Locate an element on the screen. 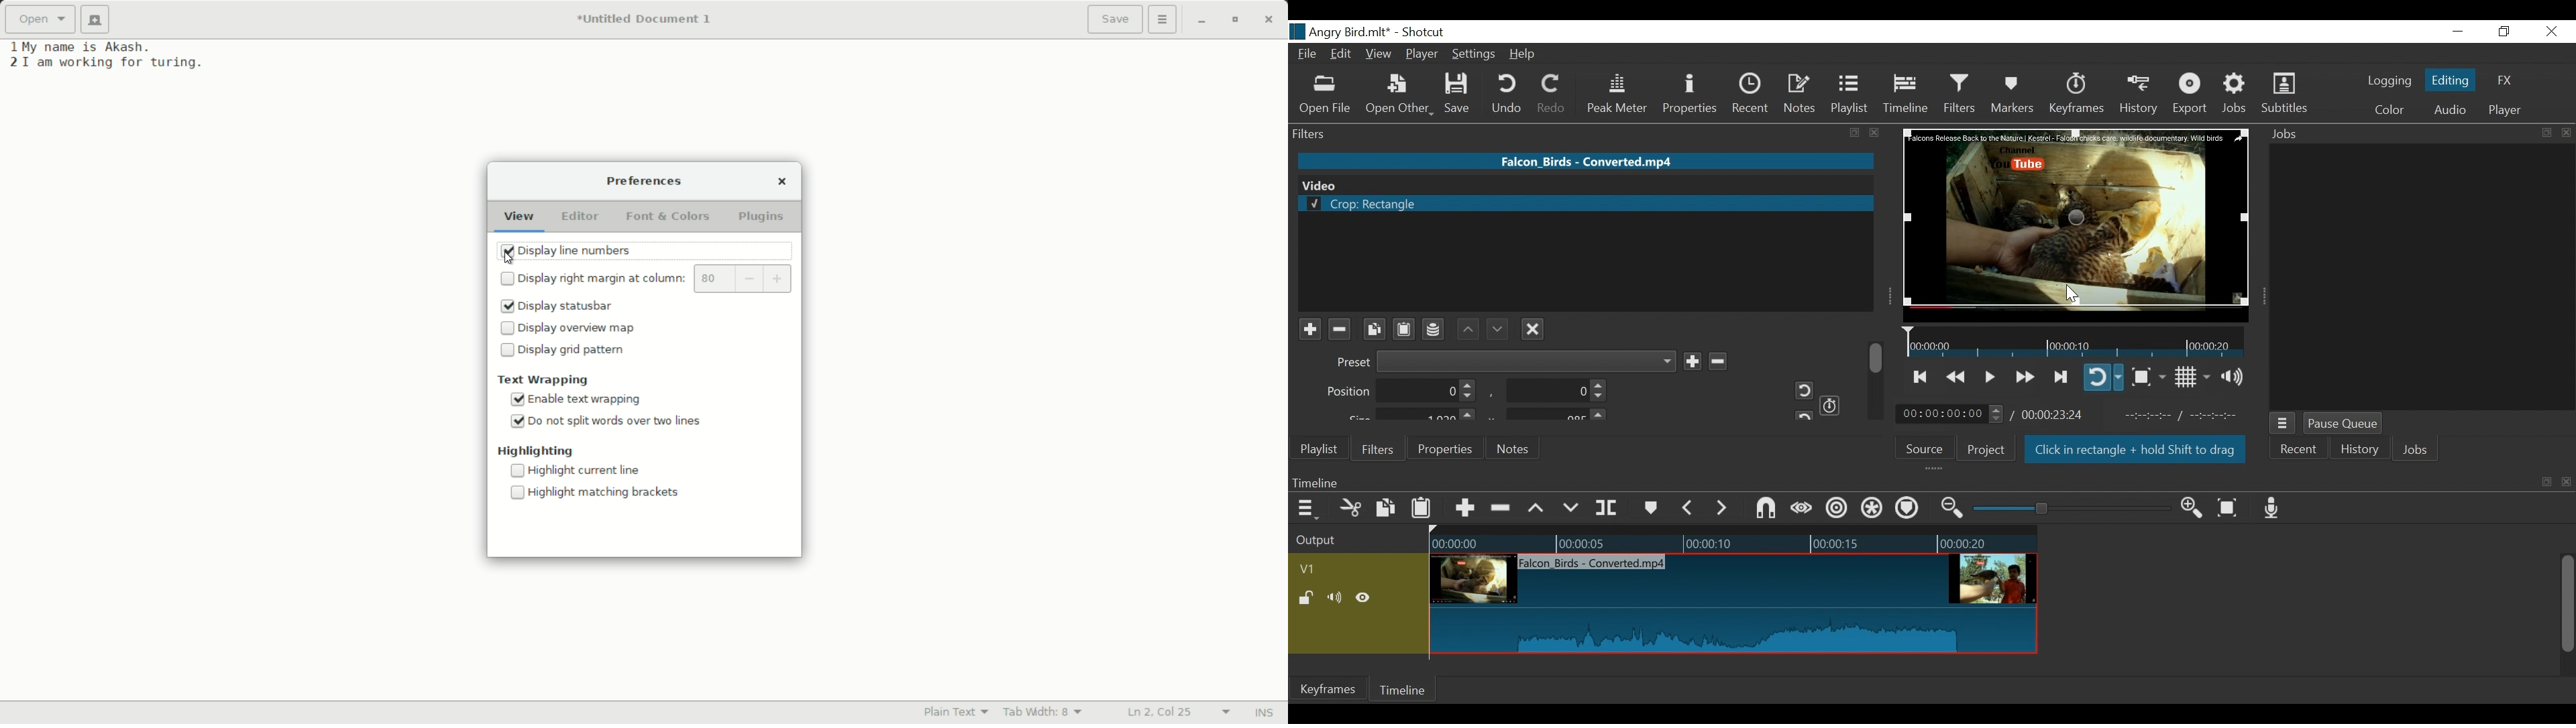 Image resolution: width=2576 pixels, height=728 pixels. close app is located at coordinates (1271, 21).